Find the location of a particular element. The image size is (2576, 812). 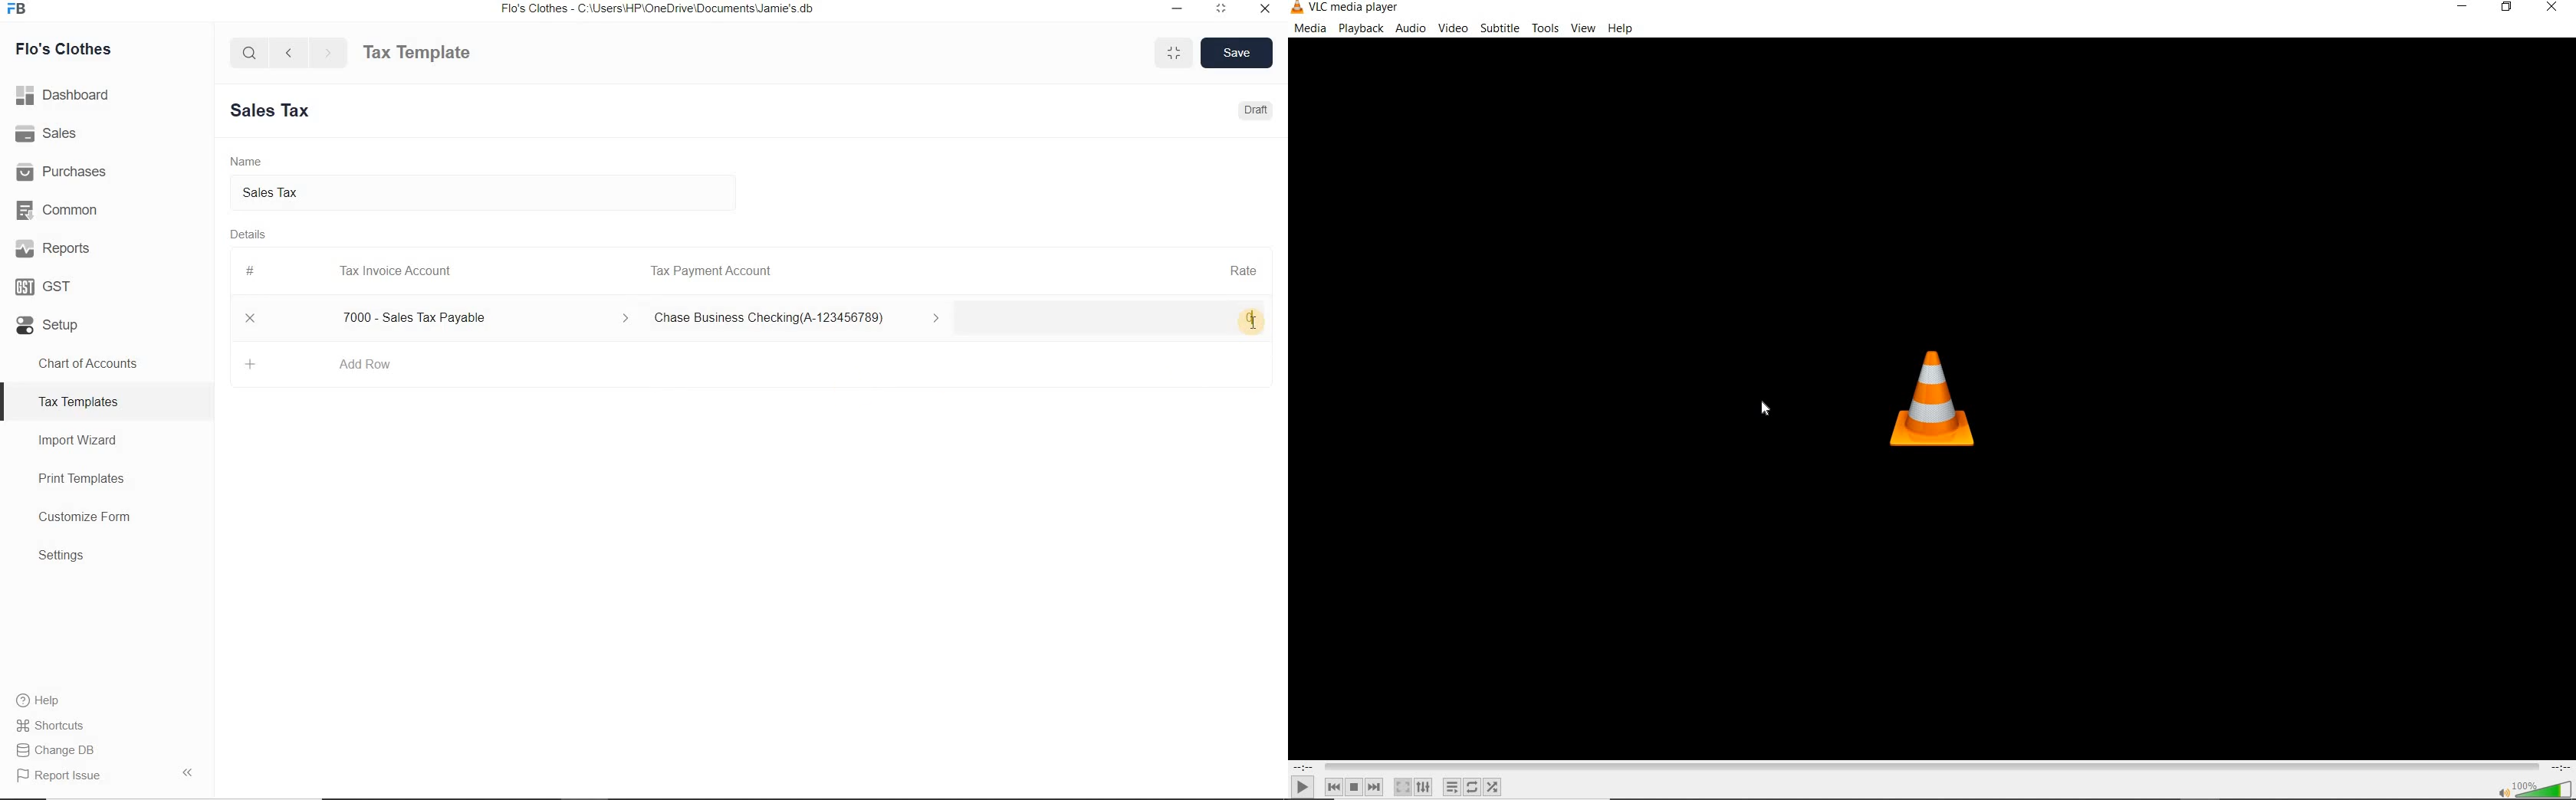

Dashboard is located at coordinates (107, 95).